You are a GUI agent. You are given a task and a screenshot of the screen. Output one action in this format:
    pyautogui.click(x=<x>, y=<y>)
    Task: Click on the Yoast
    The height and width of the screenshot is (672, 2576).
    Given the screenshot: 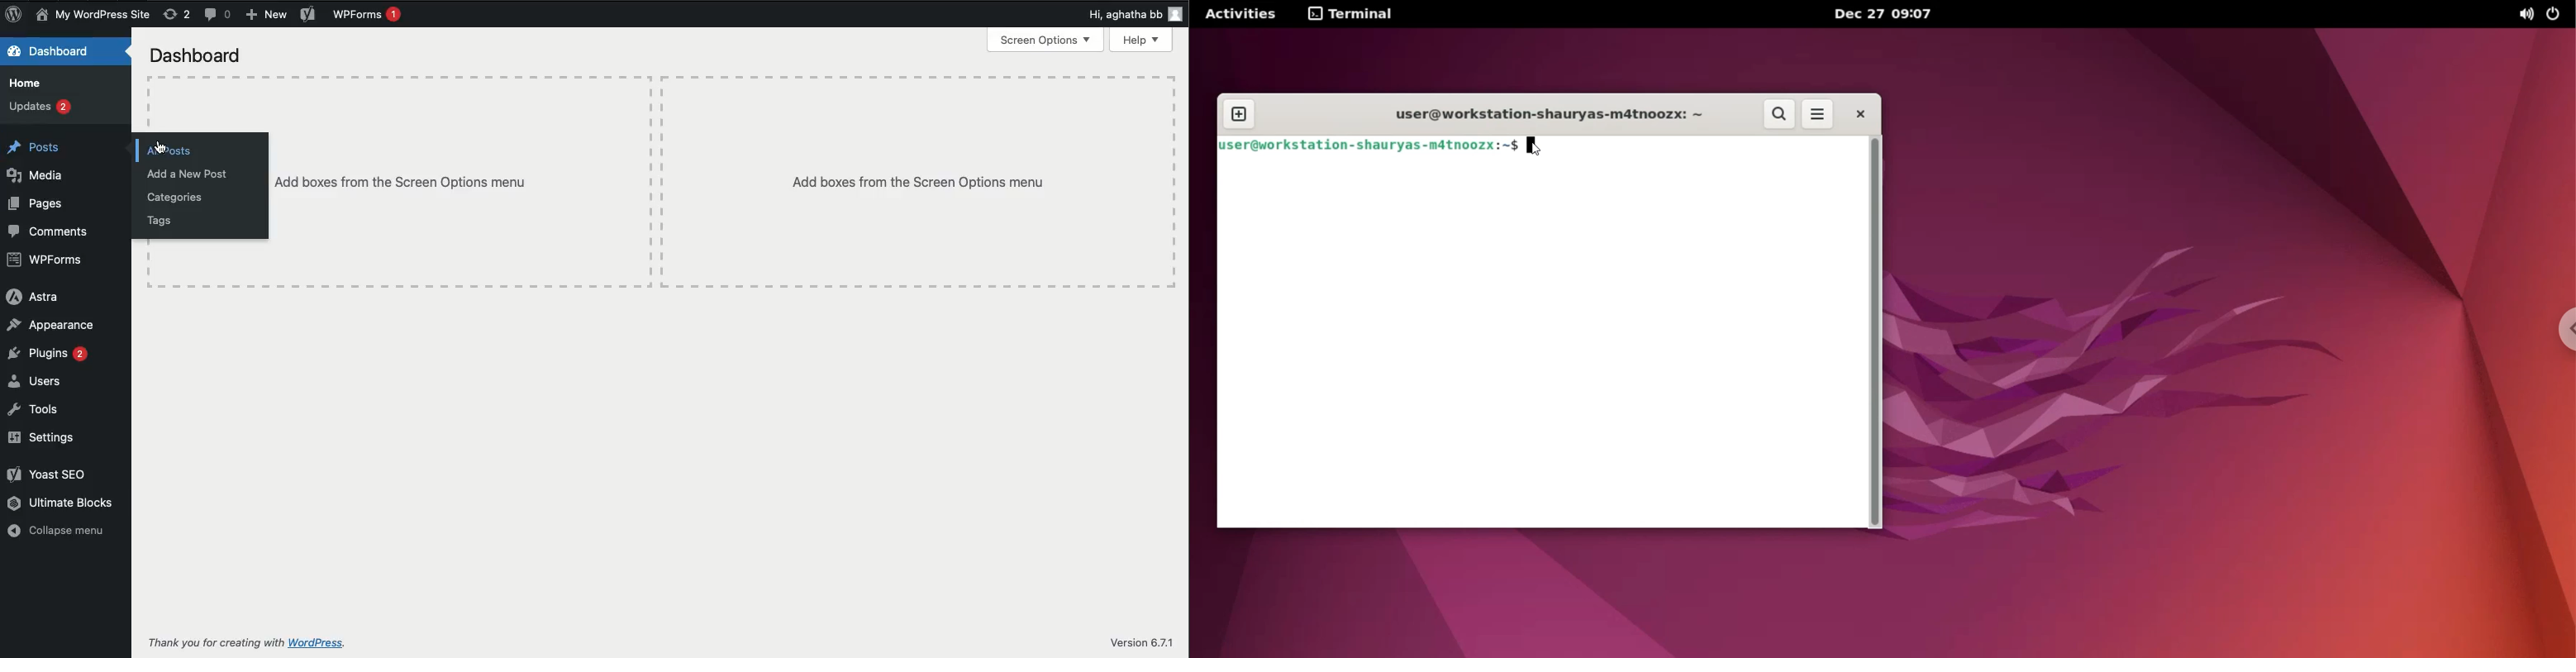 What is the action you would take?
    pyautogui.click(x=47, y=474)
    